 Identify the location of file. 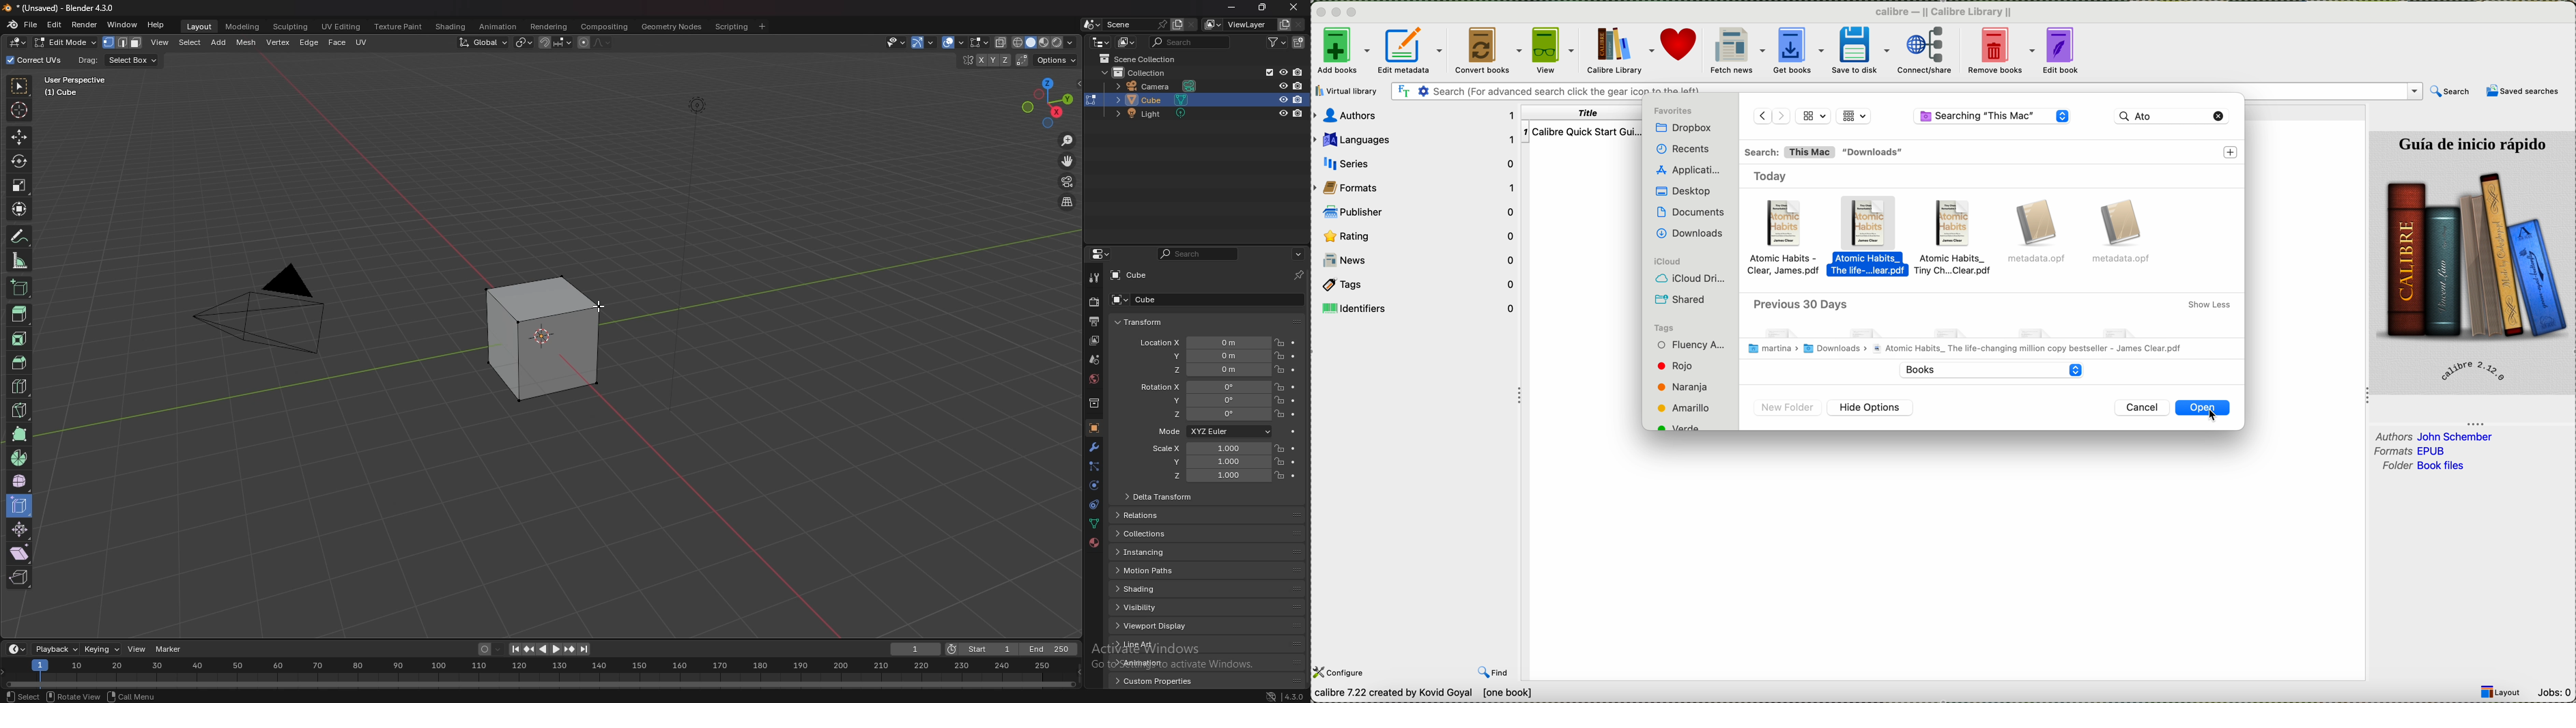
(1957, 240).